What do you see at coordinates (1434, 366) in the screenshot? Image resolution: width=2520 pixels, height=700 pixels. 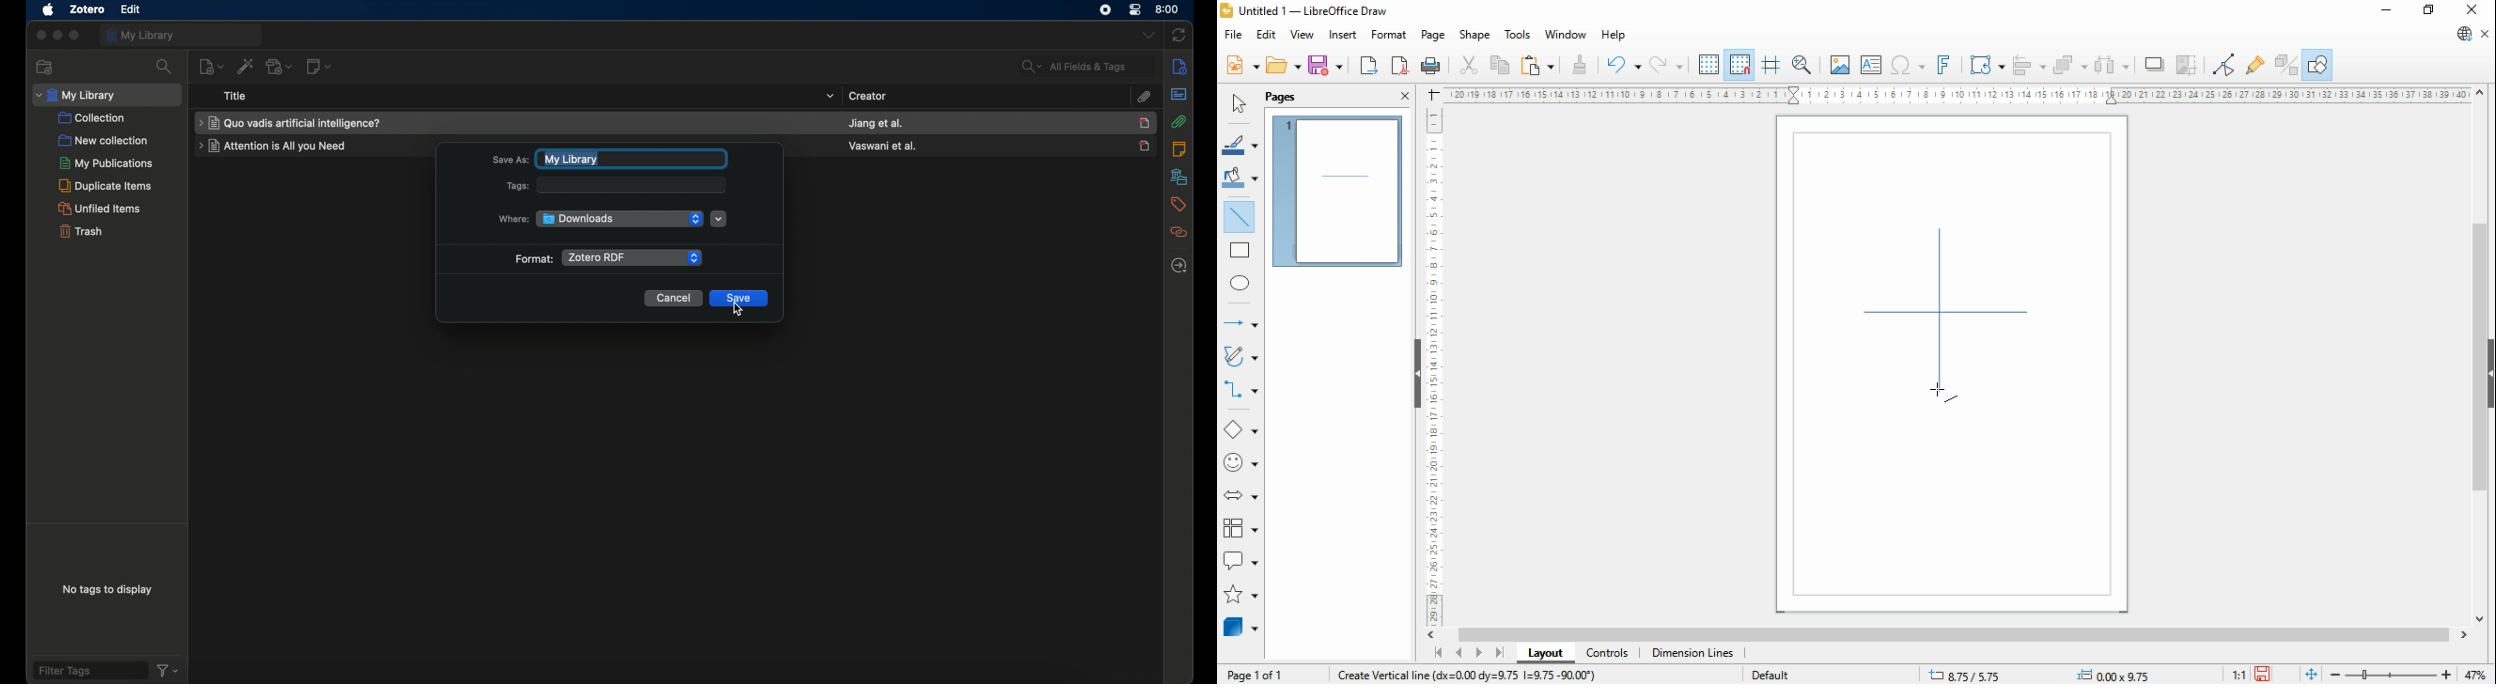 I see `Scale` at bounding box center [1434, 366].